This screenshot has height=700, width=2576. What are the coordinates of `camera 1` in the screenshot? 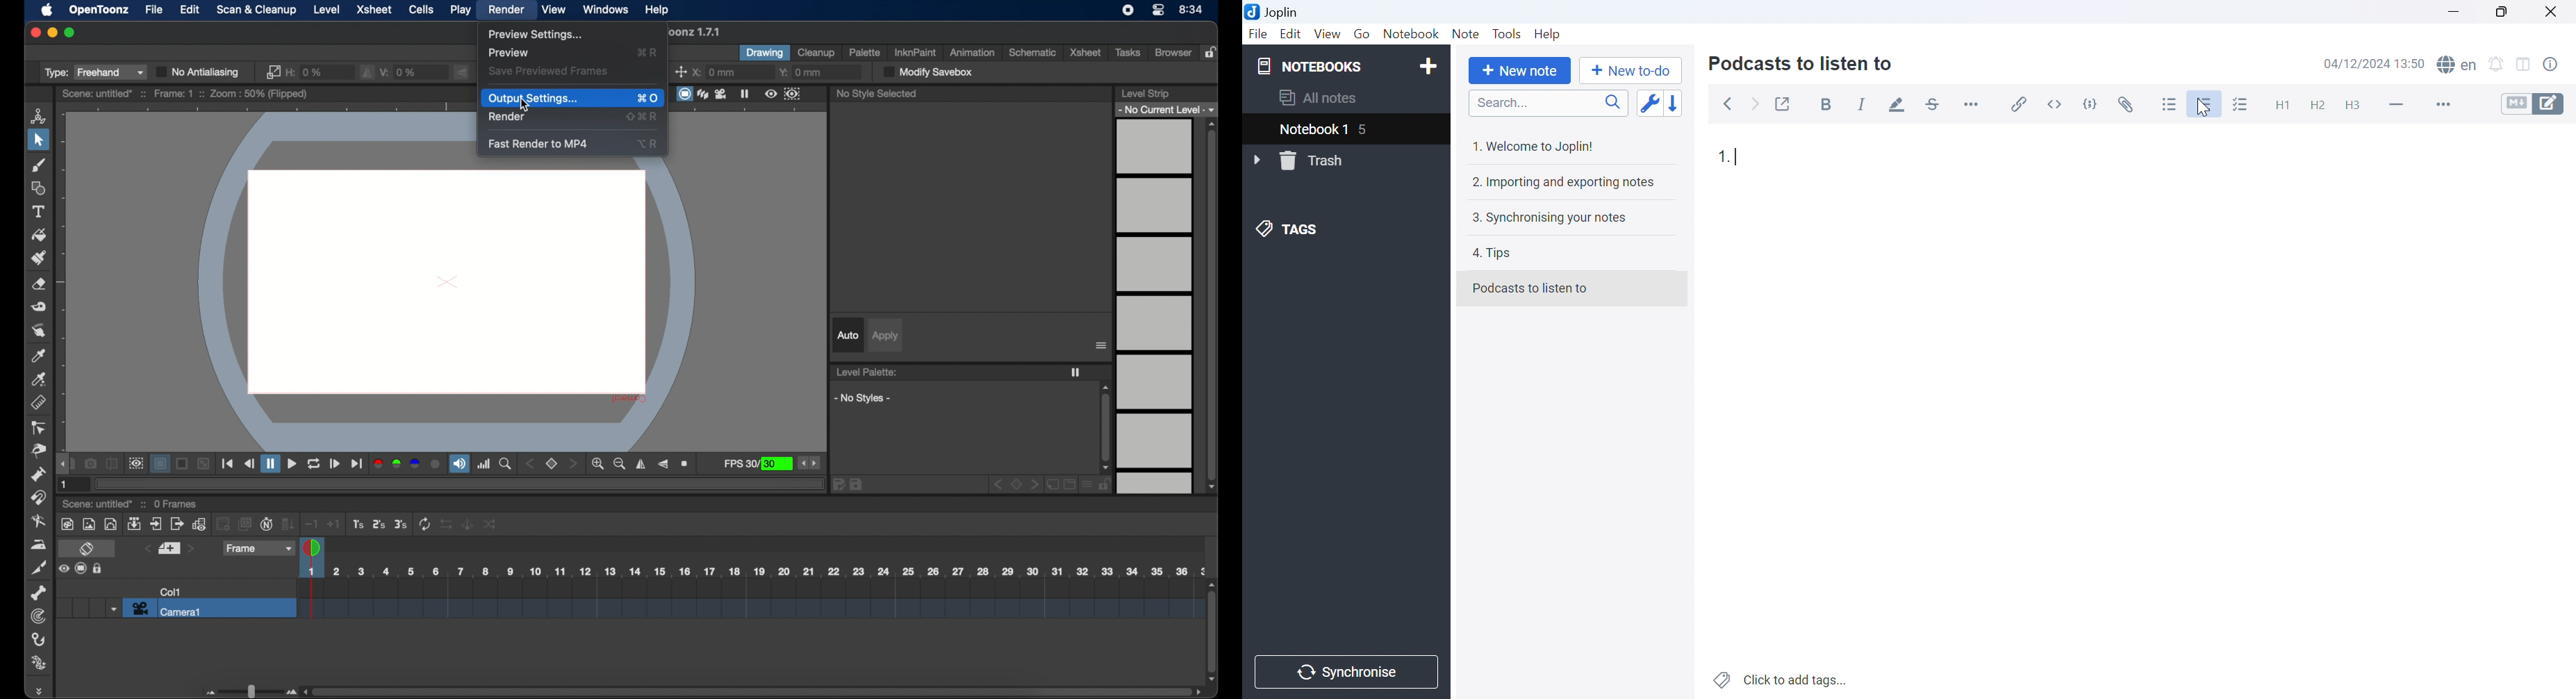 It's located at (210, 608).